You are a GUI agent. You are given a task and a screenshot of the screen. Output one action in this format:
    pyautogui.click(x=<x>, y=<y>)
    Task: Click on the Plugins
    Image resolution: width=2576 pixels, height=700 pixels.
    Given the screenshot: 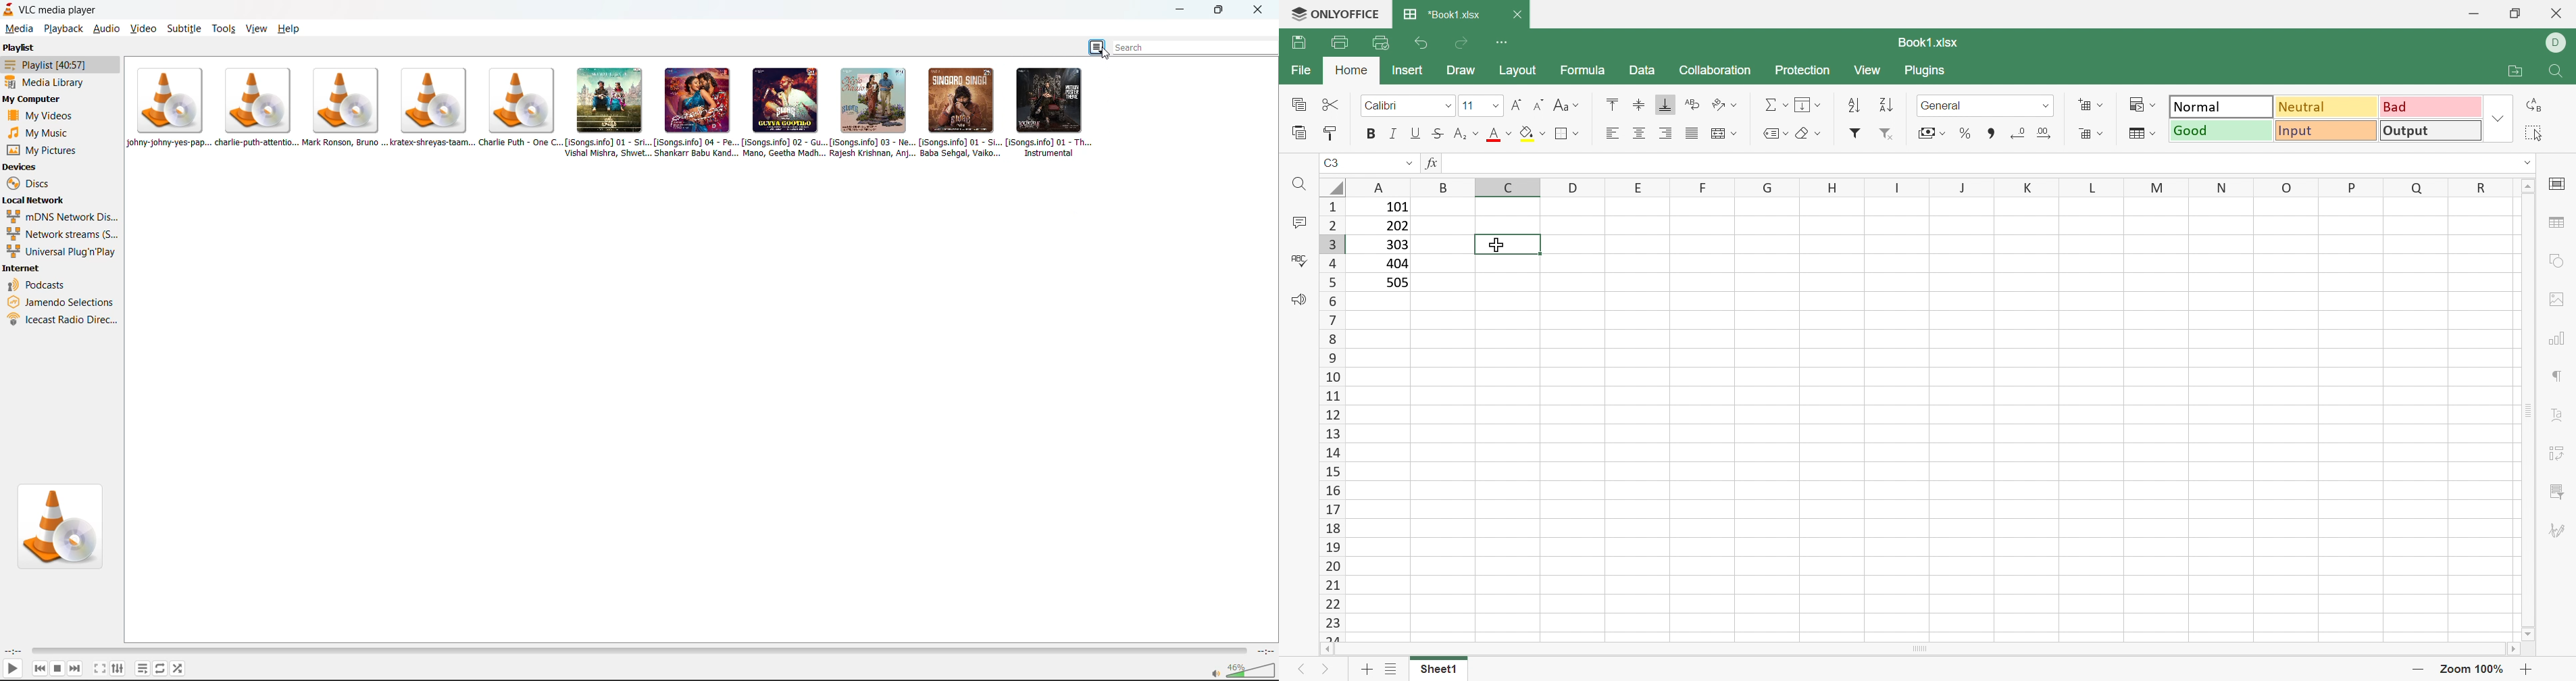 What is the action you would take?
    pyautogui.click(x=1931, y=71)
    